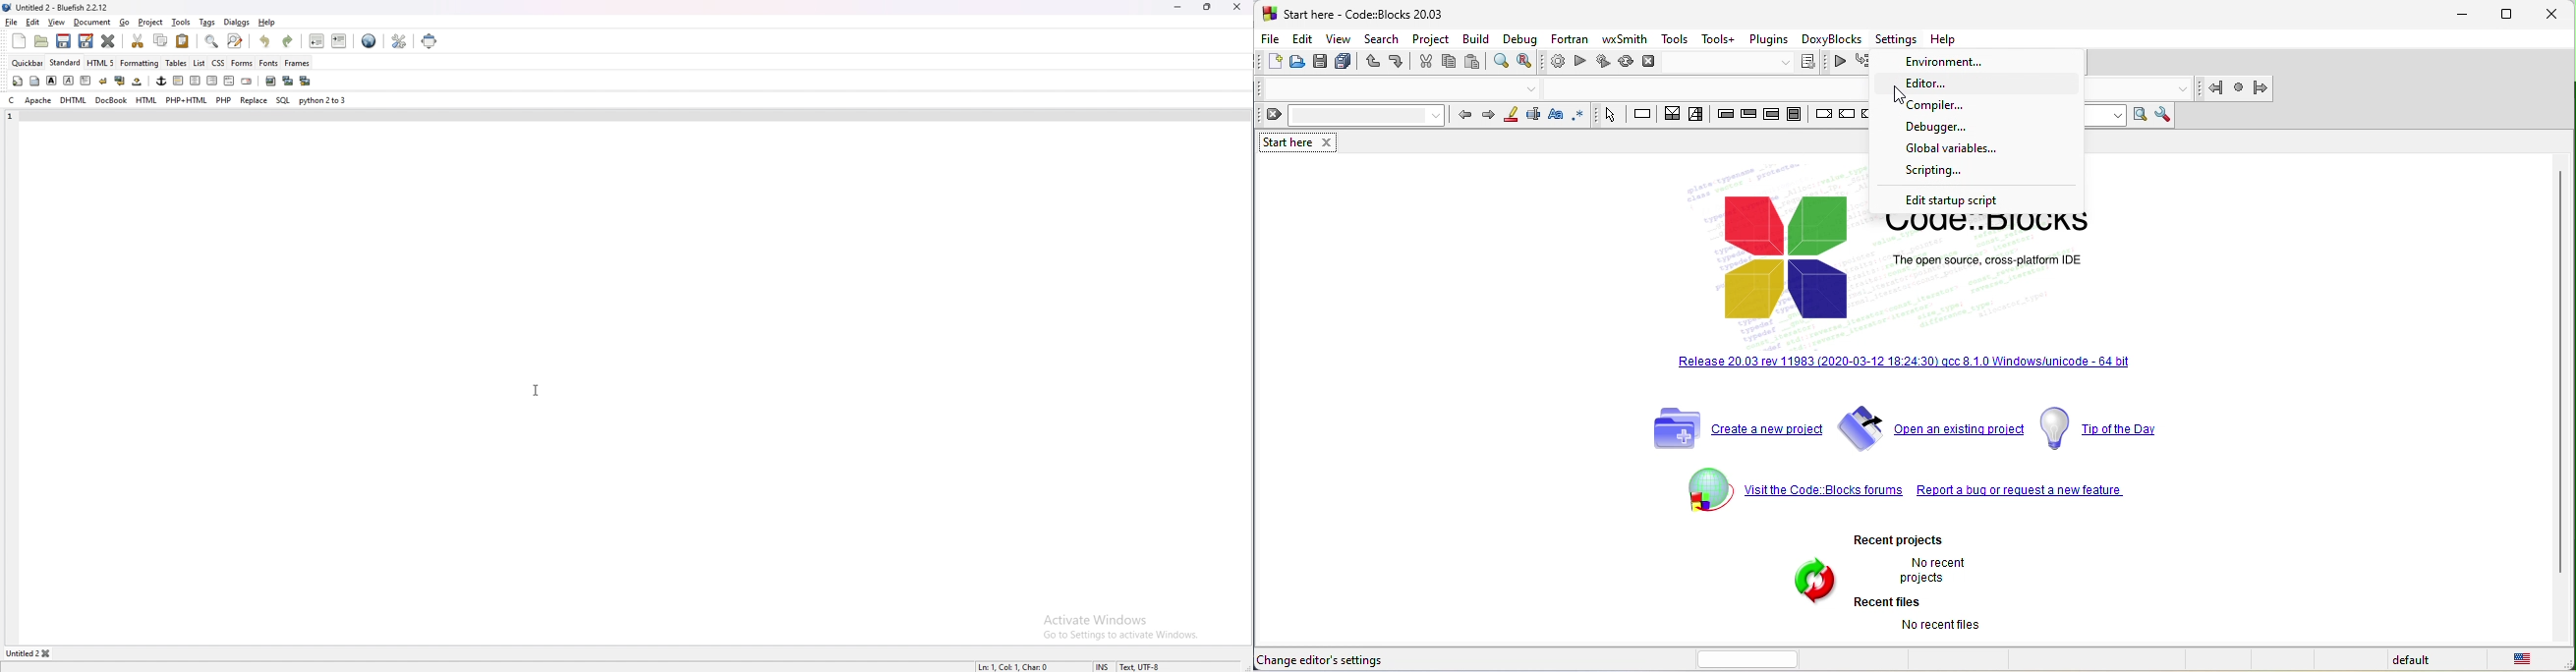  What do you see at coordinates (398, 41) in the screenshot?
I see `edit preference` at bounding box center [398, 41].